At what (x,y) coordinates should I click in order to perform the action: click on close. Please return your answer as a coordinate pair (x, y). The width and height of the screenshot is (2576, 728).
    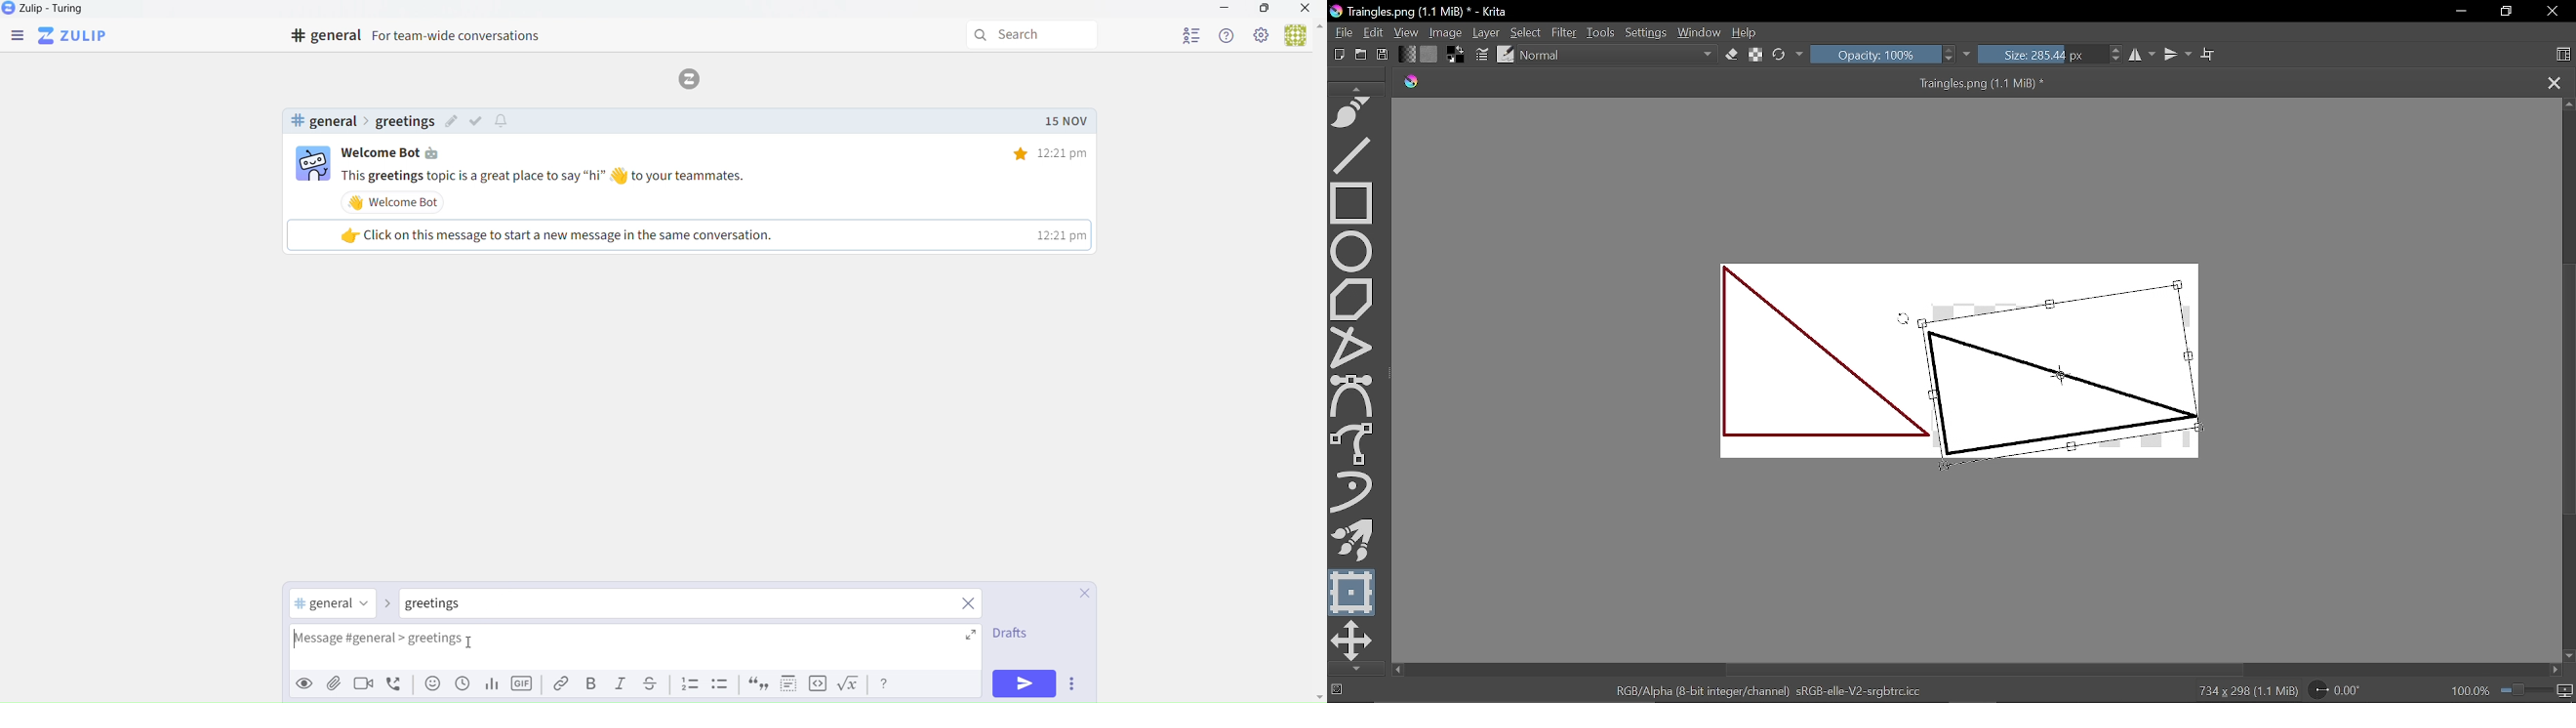
    Looking at the image, I should click on (970, 605).